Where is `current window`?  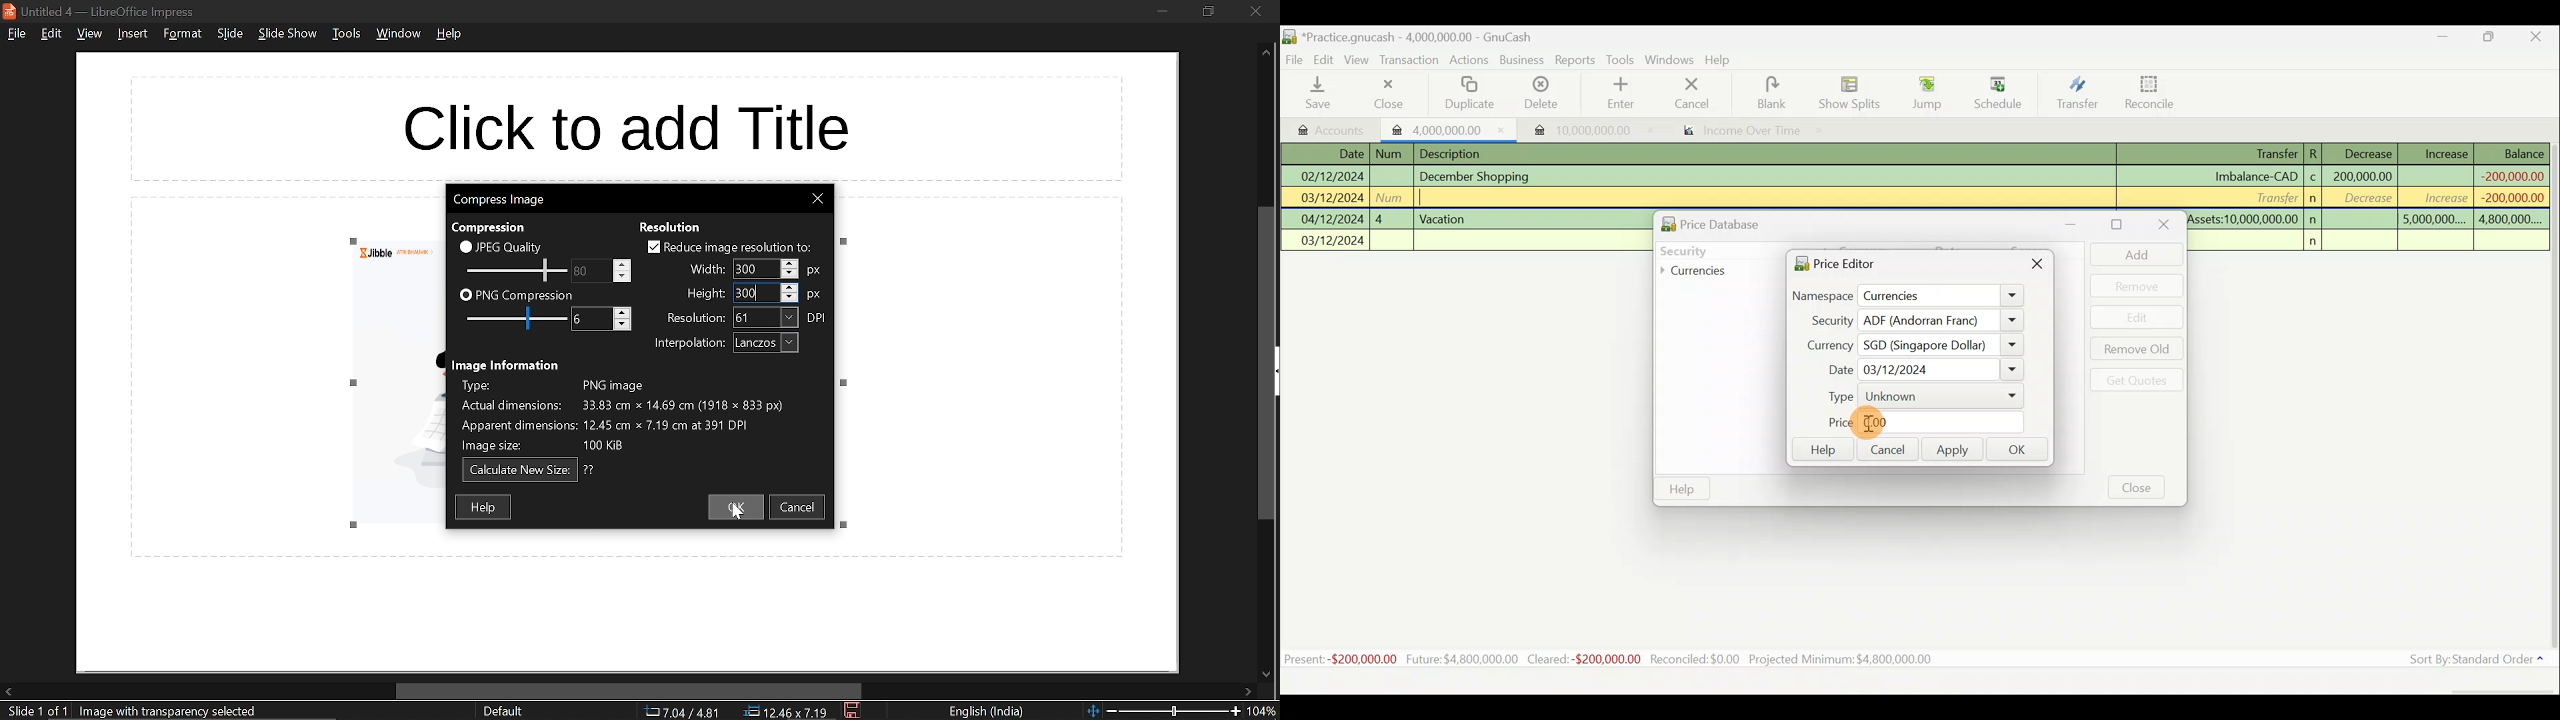
current window is located at coordinates (500, 200).